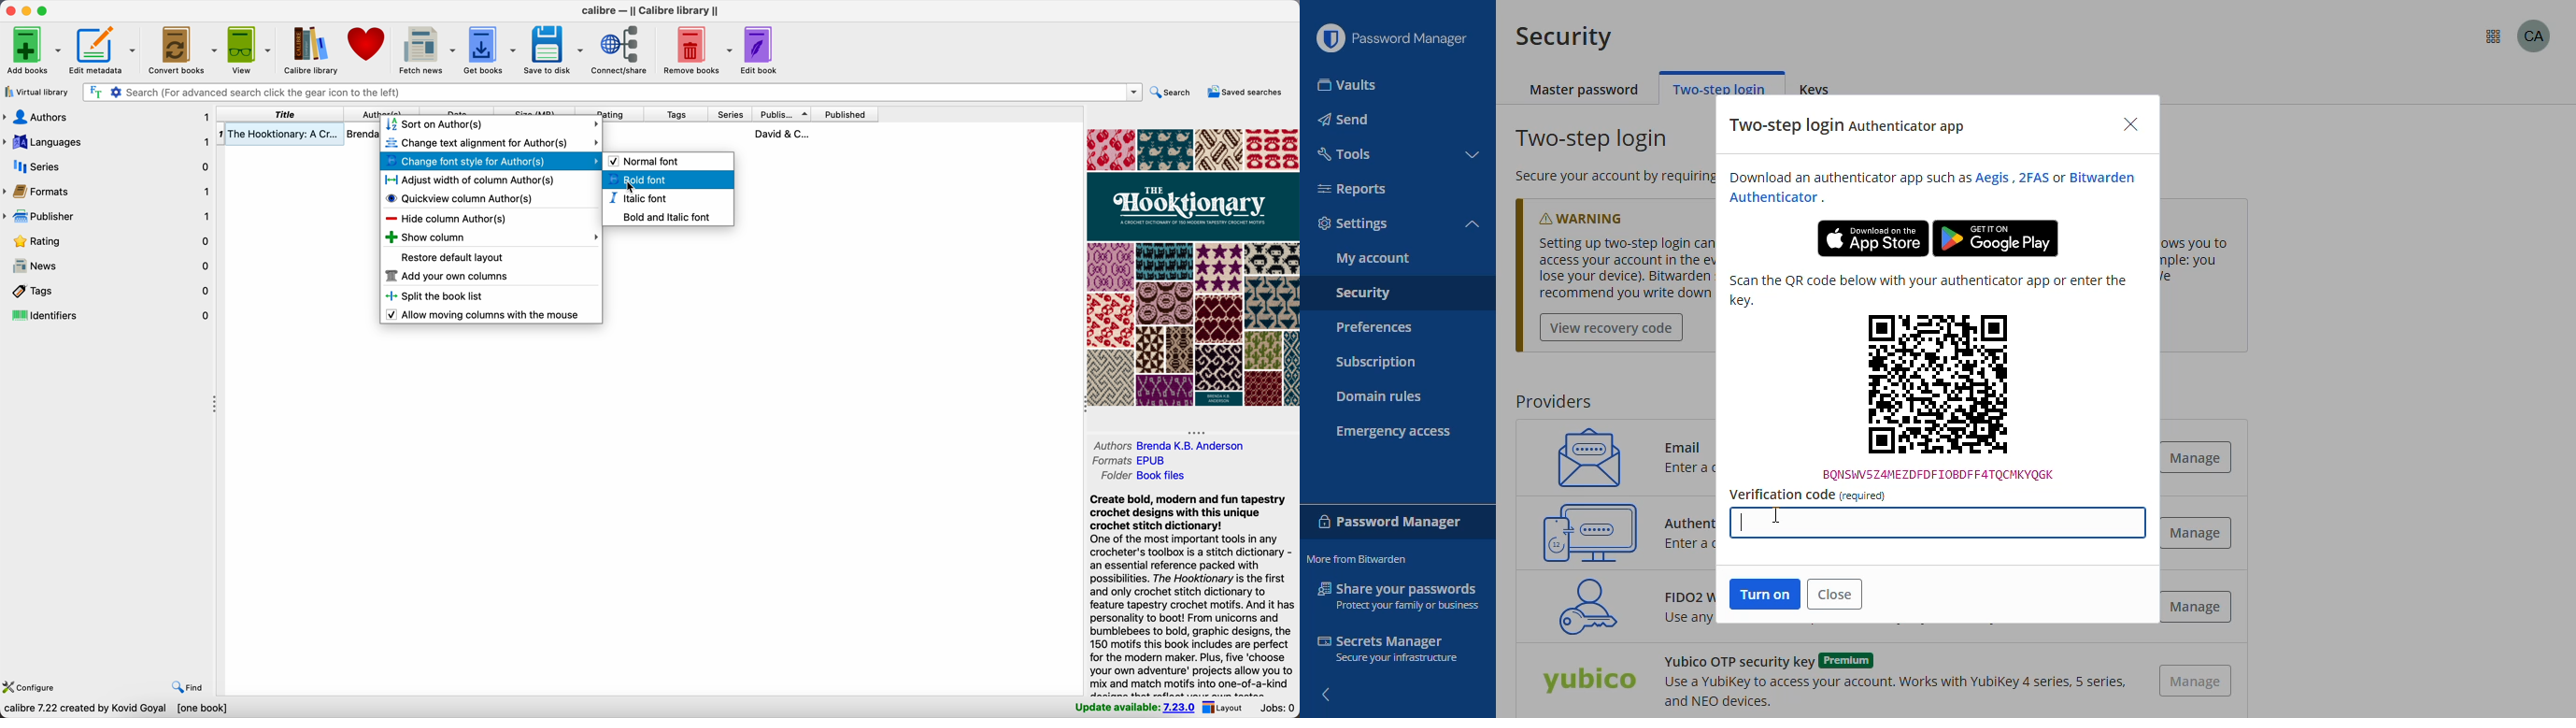 This screenshot has height=728, width=2576. I want to click on get it on google play, so click(1996, 238).